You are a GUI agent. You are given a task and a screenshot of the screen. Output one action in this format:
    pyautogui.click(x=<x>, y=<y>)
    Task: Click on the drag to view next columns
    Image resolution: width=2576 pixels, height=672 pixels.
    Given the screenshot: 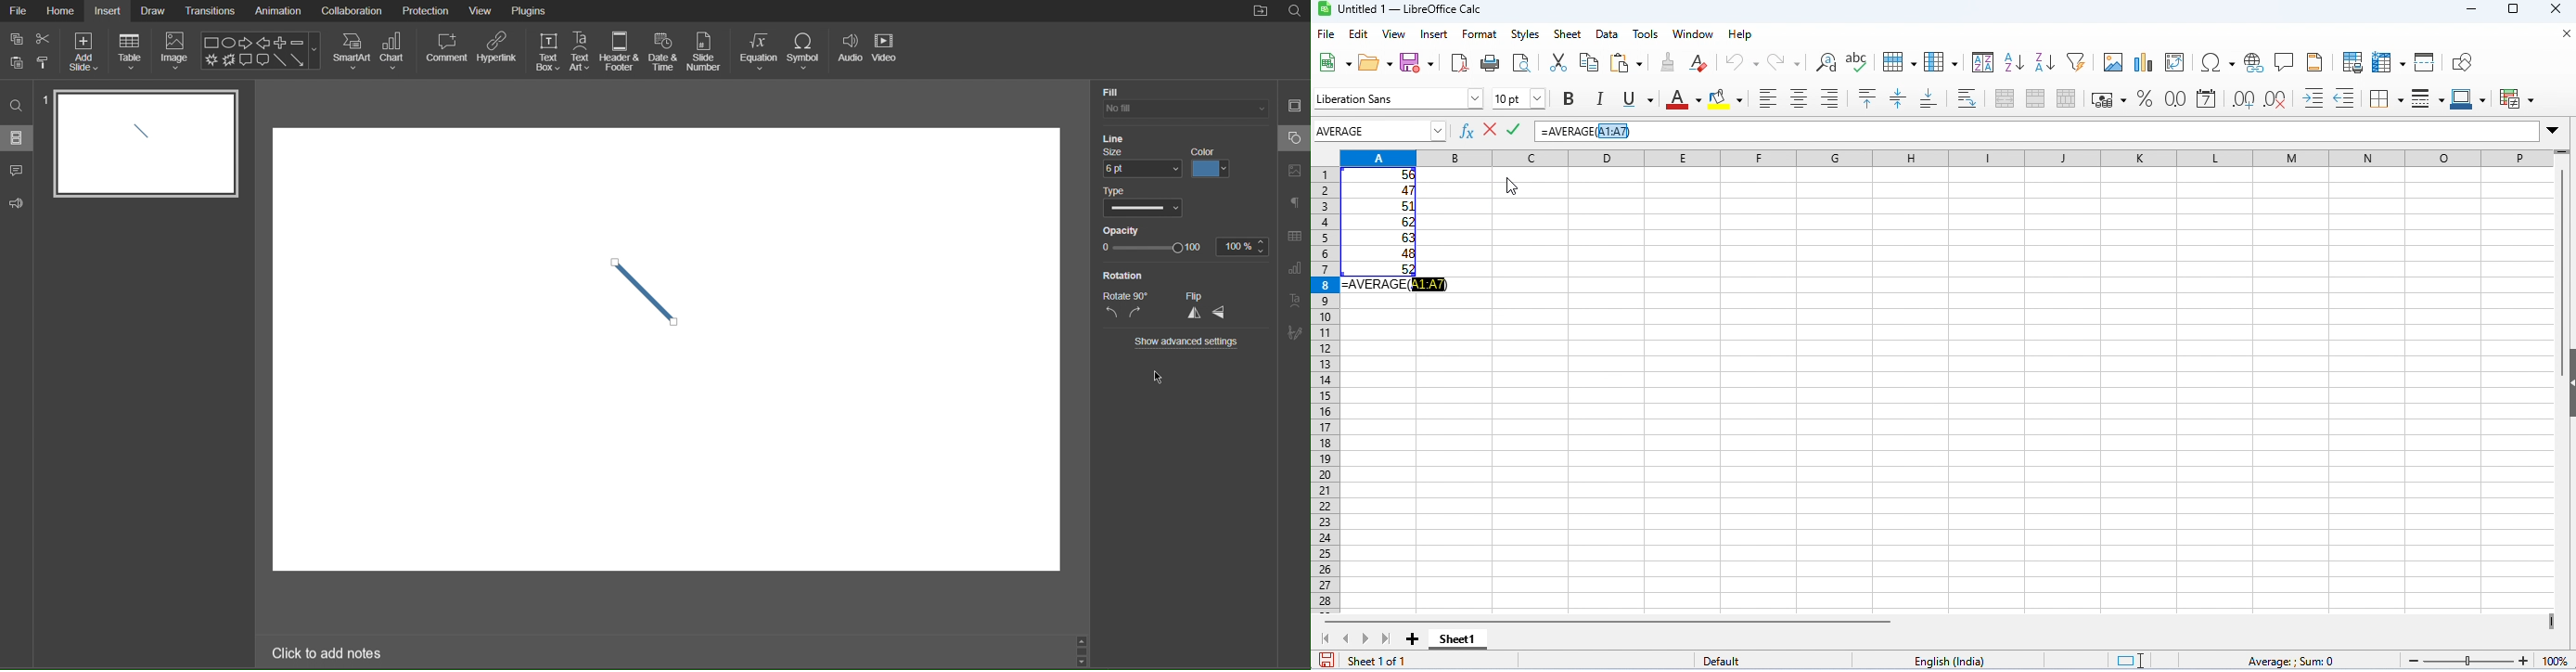 What is the action you would take?
    pyautogui.click(x=2555, y=623)
    